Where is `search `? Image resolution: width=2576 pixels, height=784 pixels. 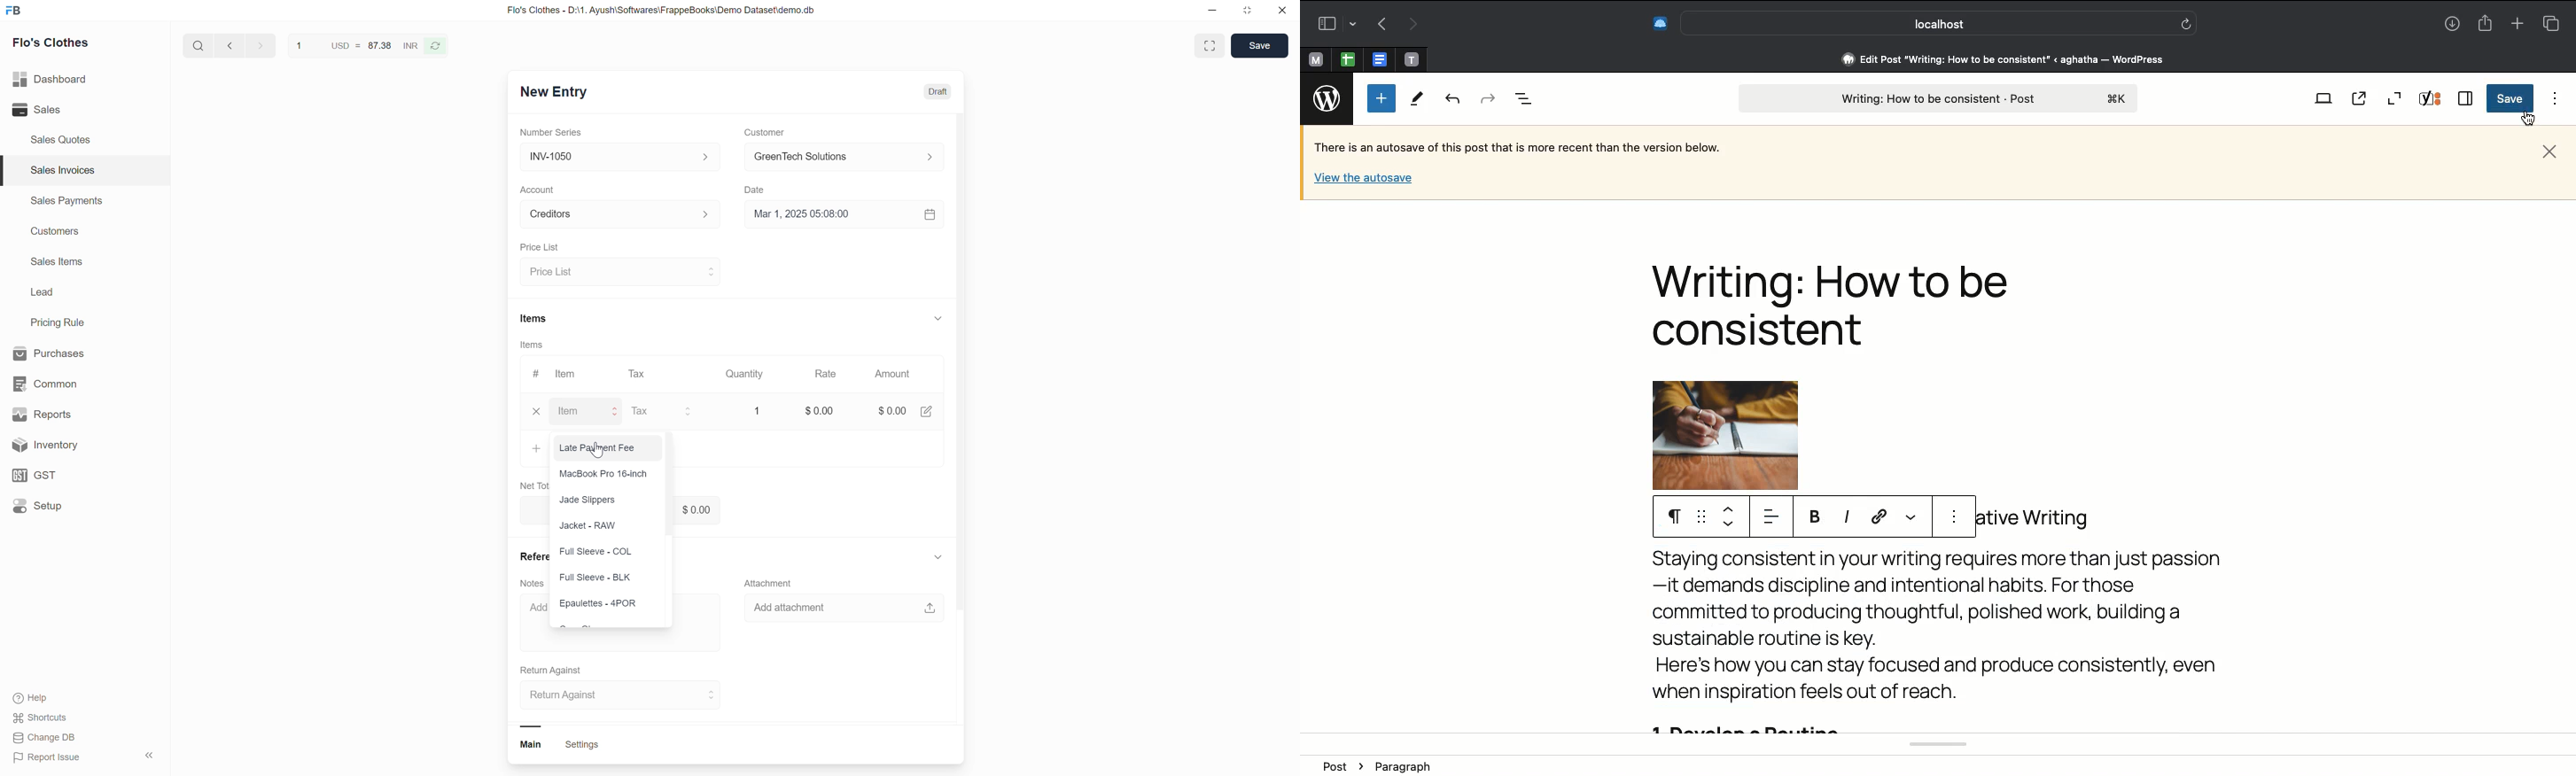 search  is located at coordinates (196, 48).